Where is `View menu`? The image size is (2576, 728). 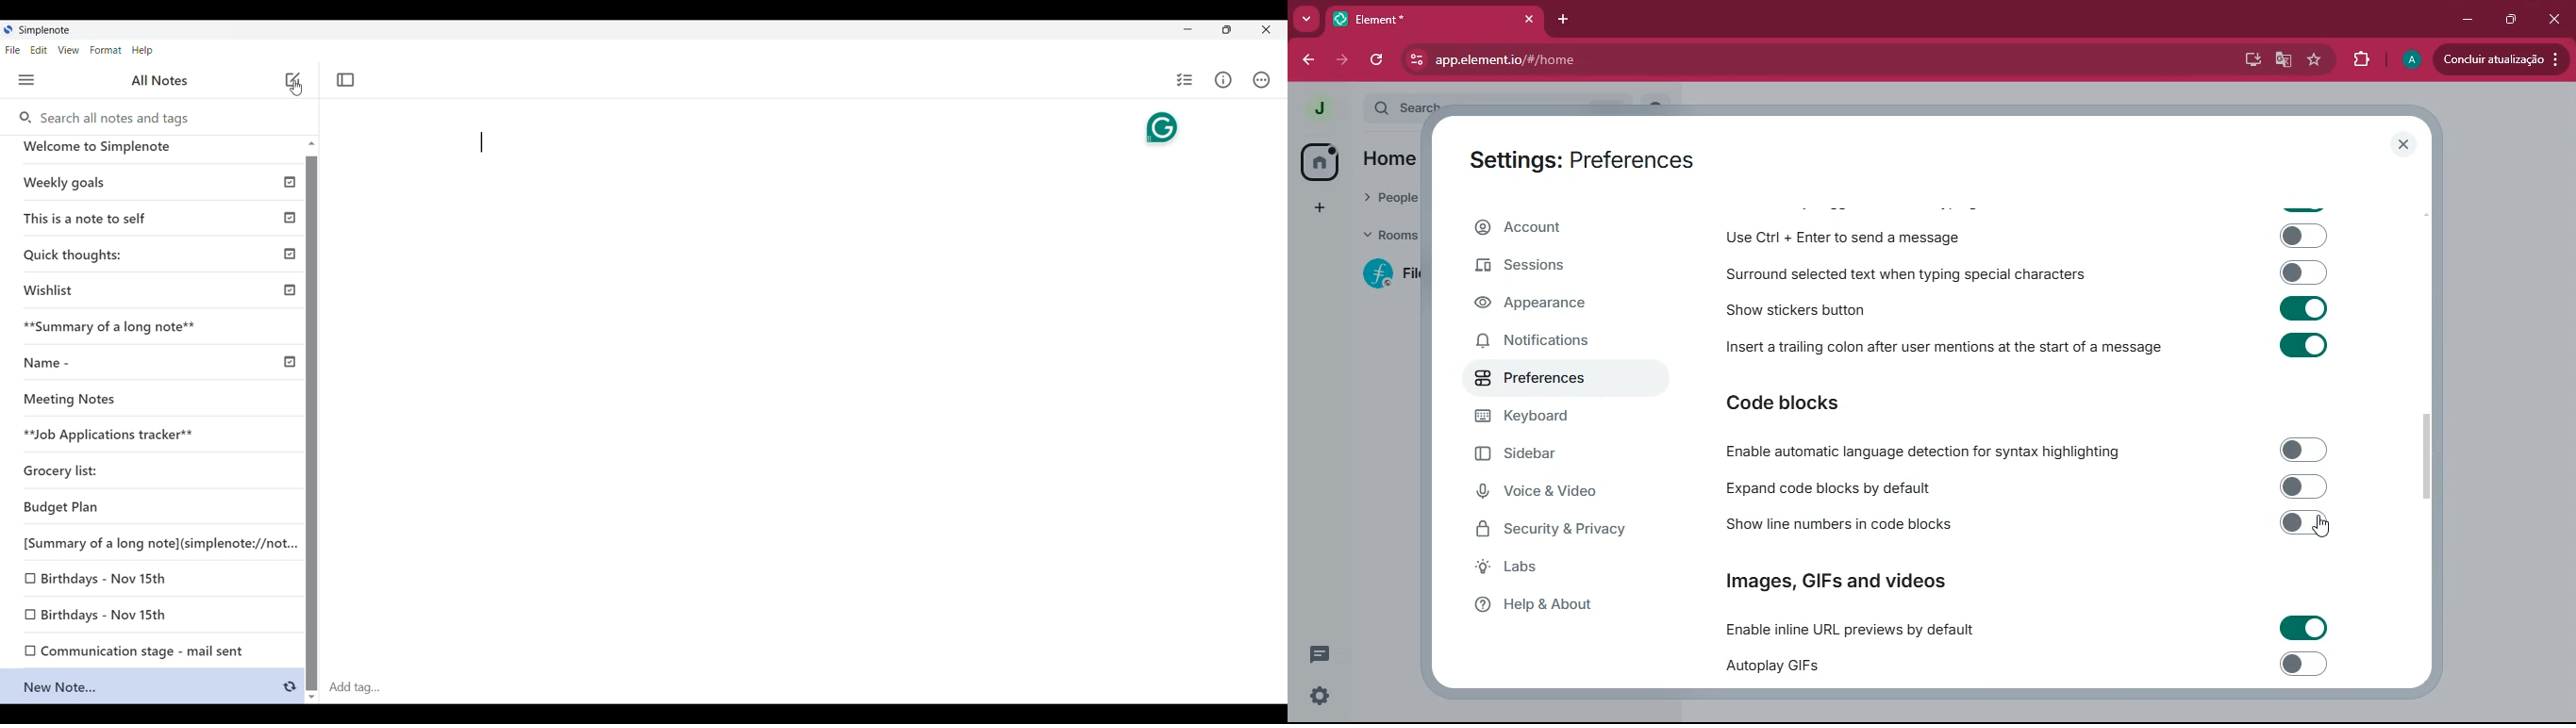 View menu is located at coordinates (69, 50).